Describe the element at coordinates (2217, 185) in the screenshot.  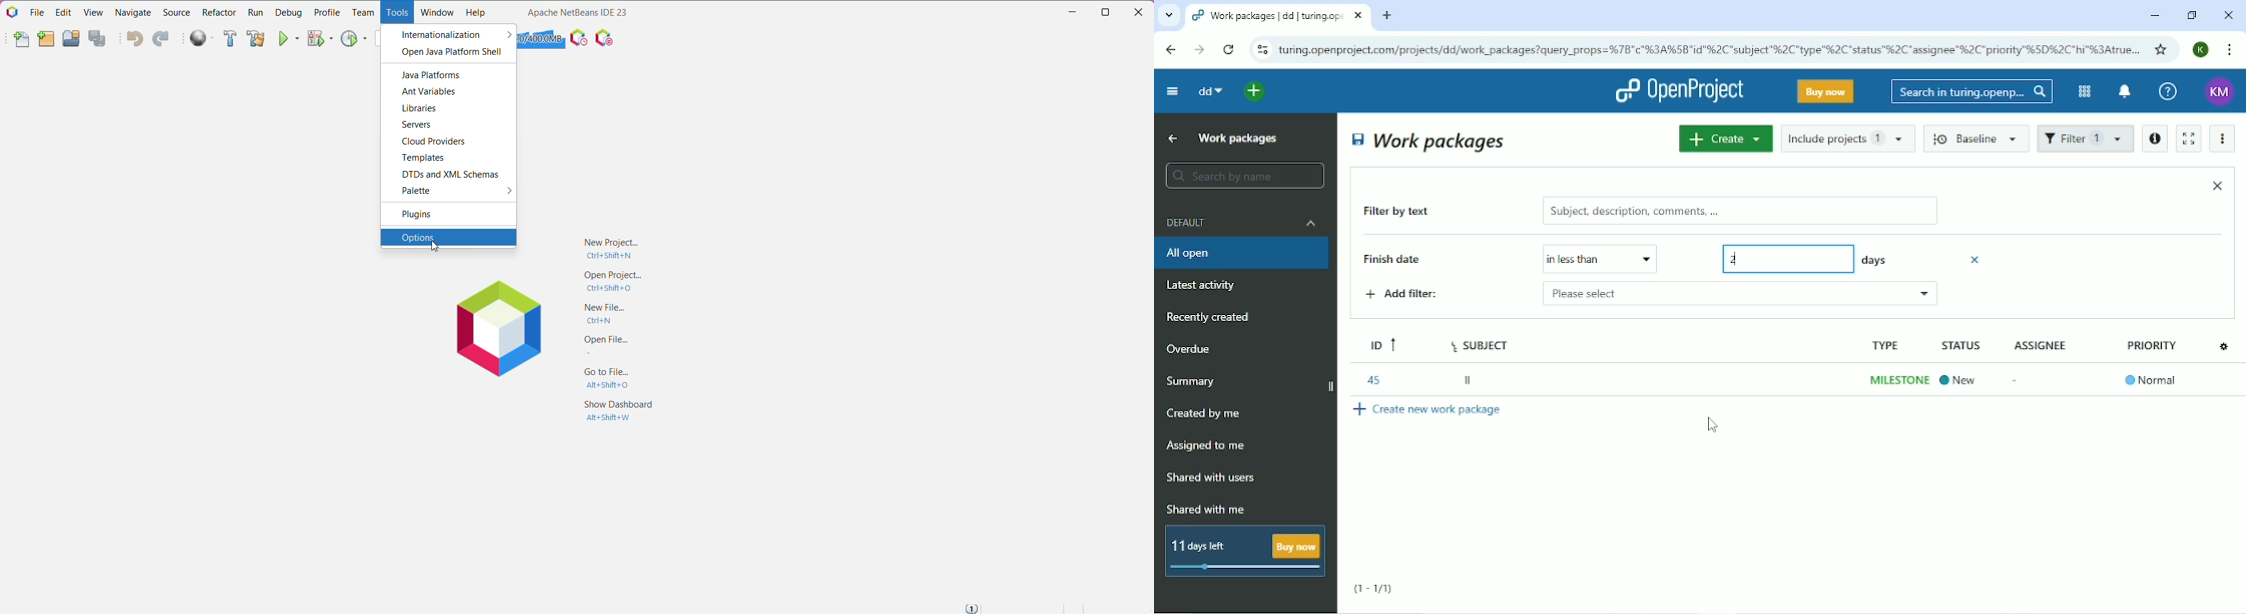
I see `Close` at that location.